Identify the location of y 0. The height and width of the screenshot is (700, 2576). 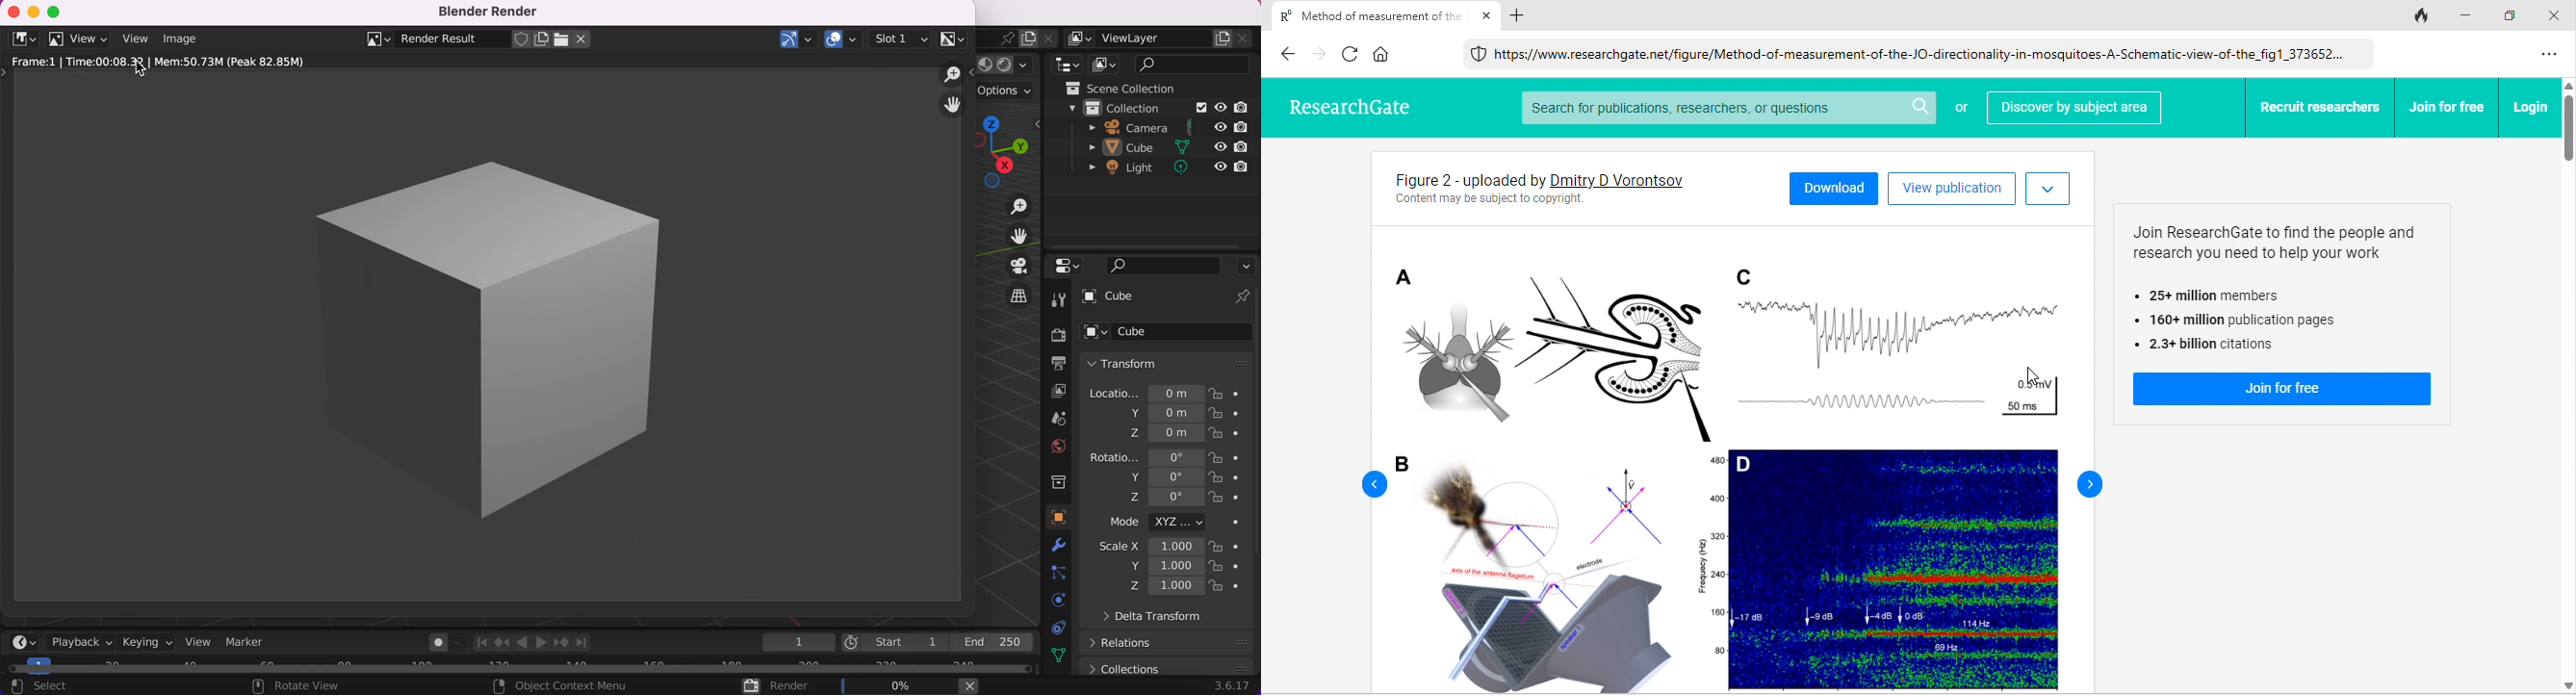
(1155, 477).